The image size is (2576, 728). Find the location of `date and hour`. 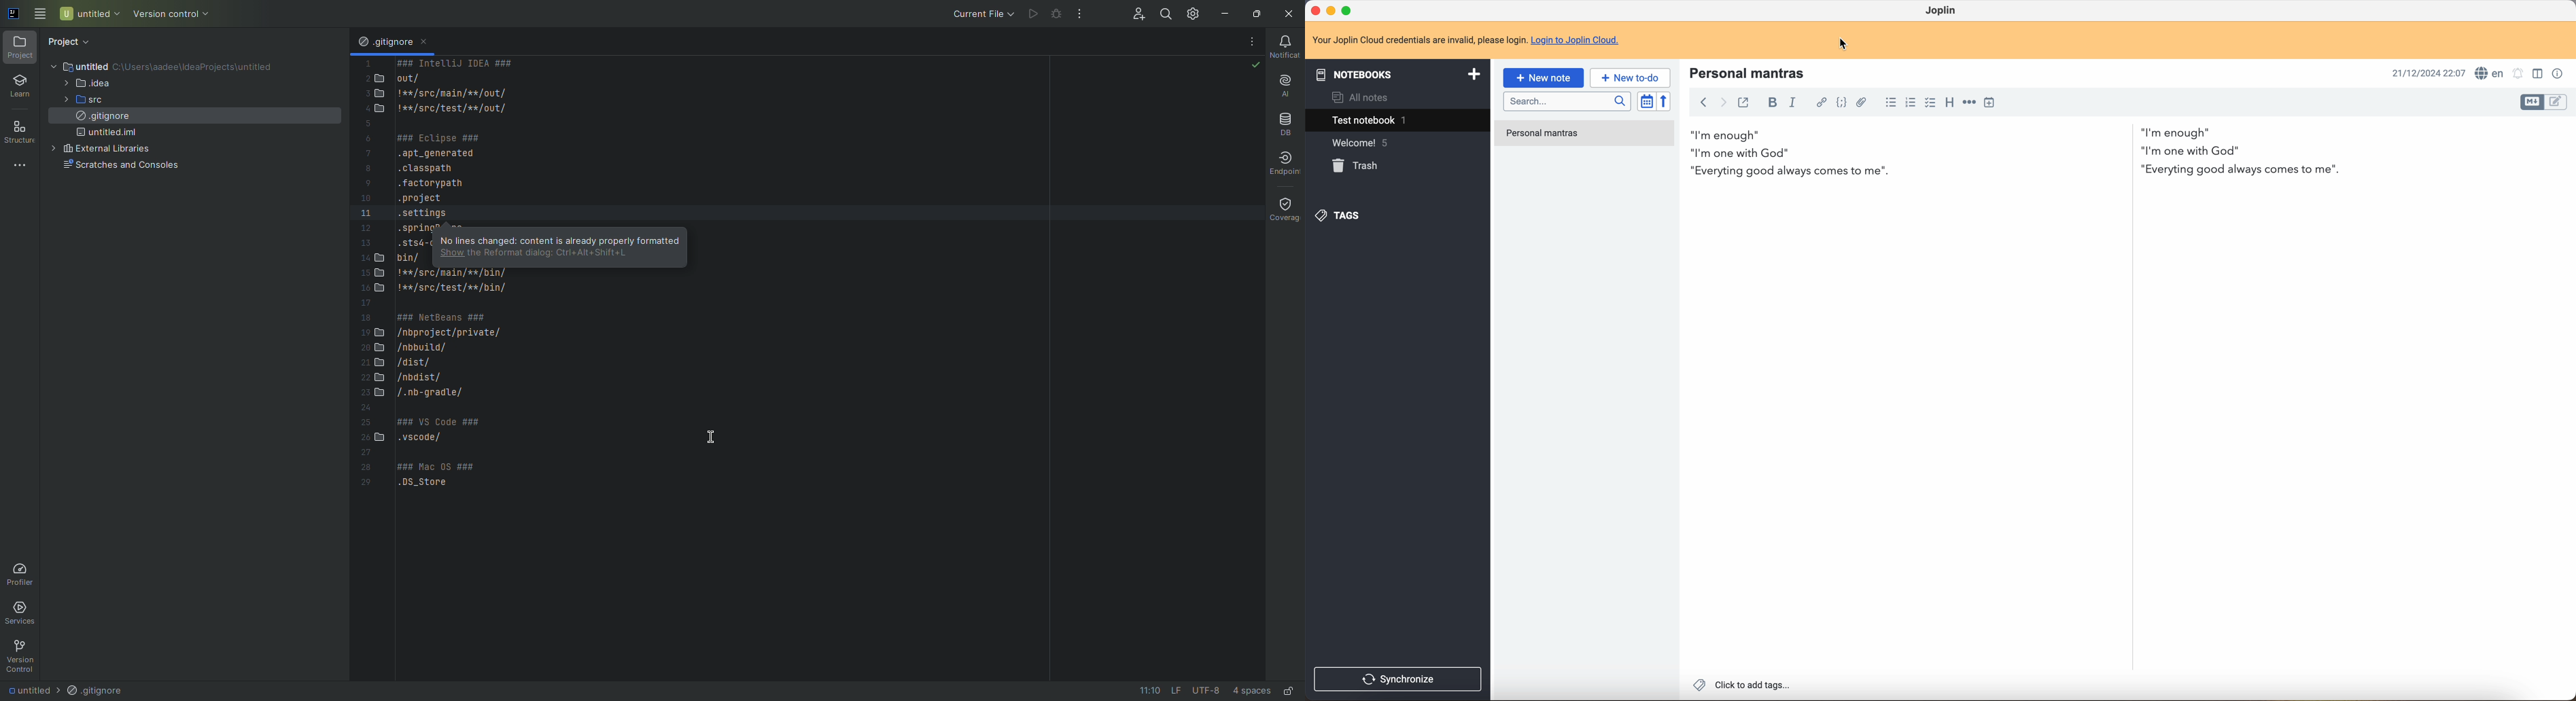

date and hour is located at coordinates (2427, 73).